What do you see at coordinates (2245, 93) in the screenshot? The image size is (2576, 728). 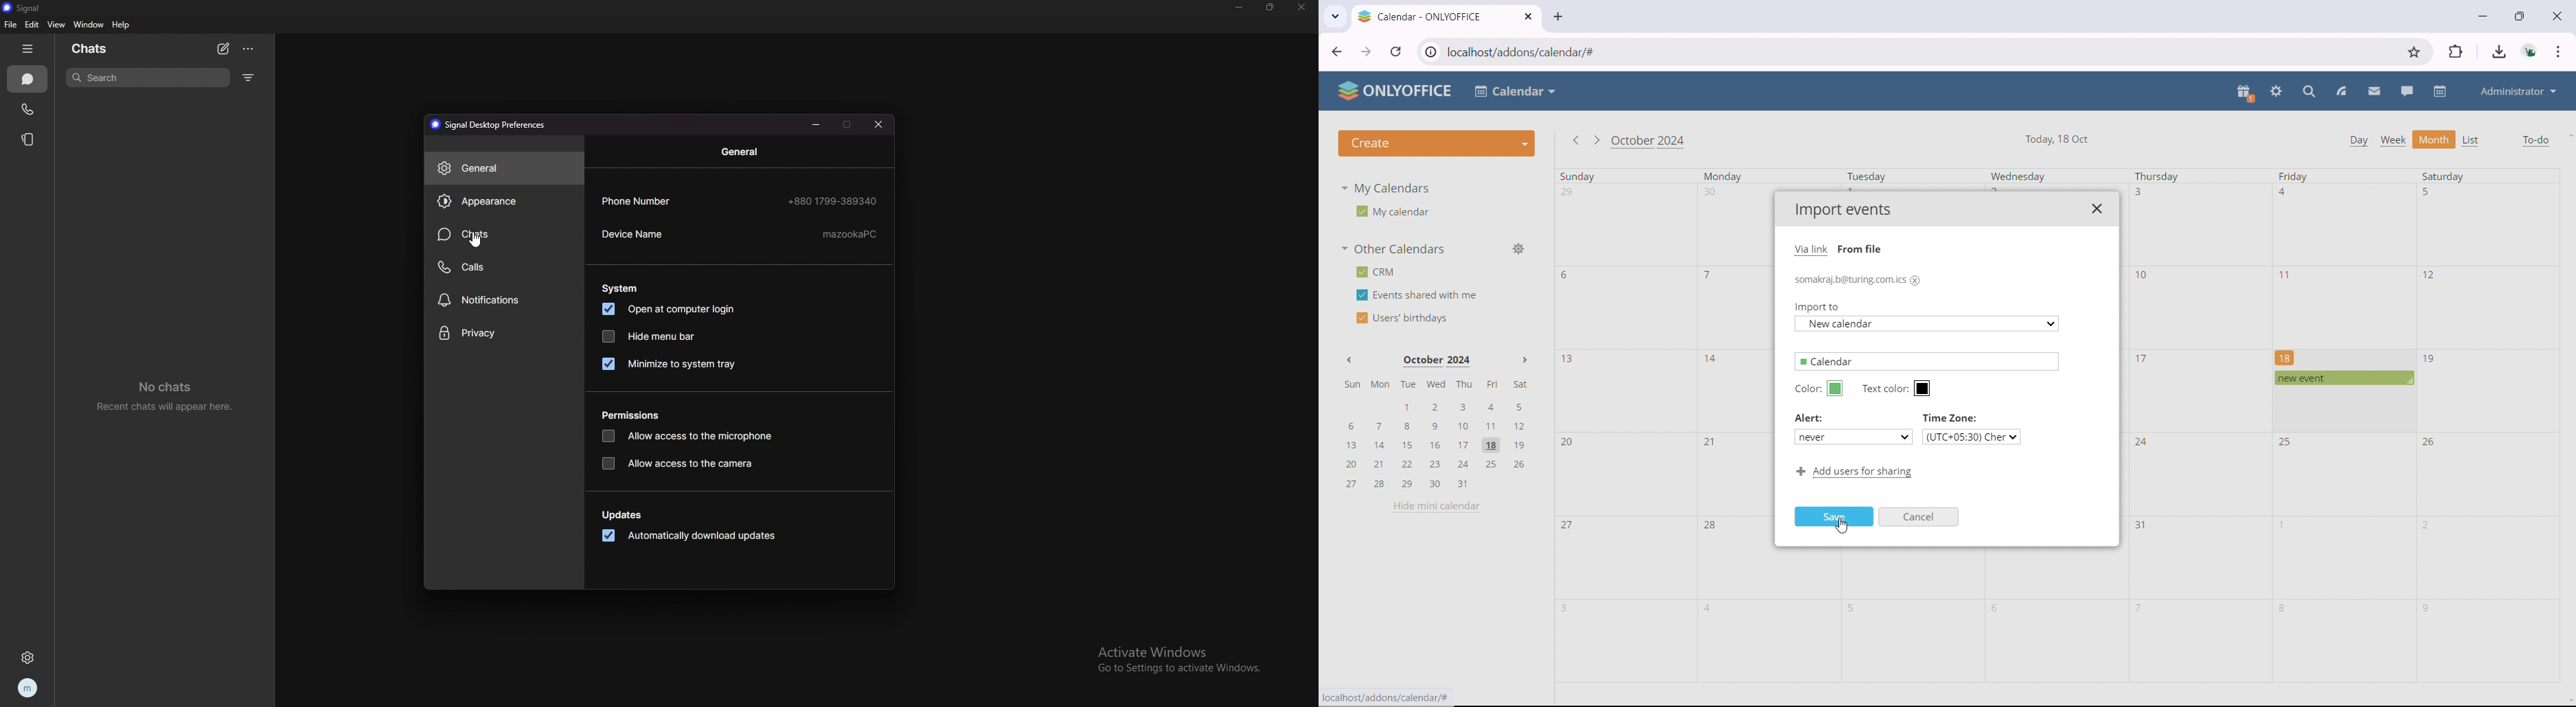 I see `present` at bounding box center [2245, 93].